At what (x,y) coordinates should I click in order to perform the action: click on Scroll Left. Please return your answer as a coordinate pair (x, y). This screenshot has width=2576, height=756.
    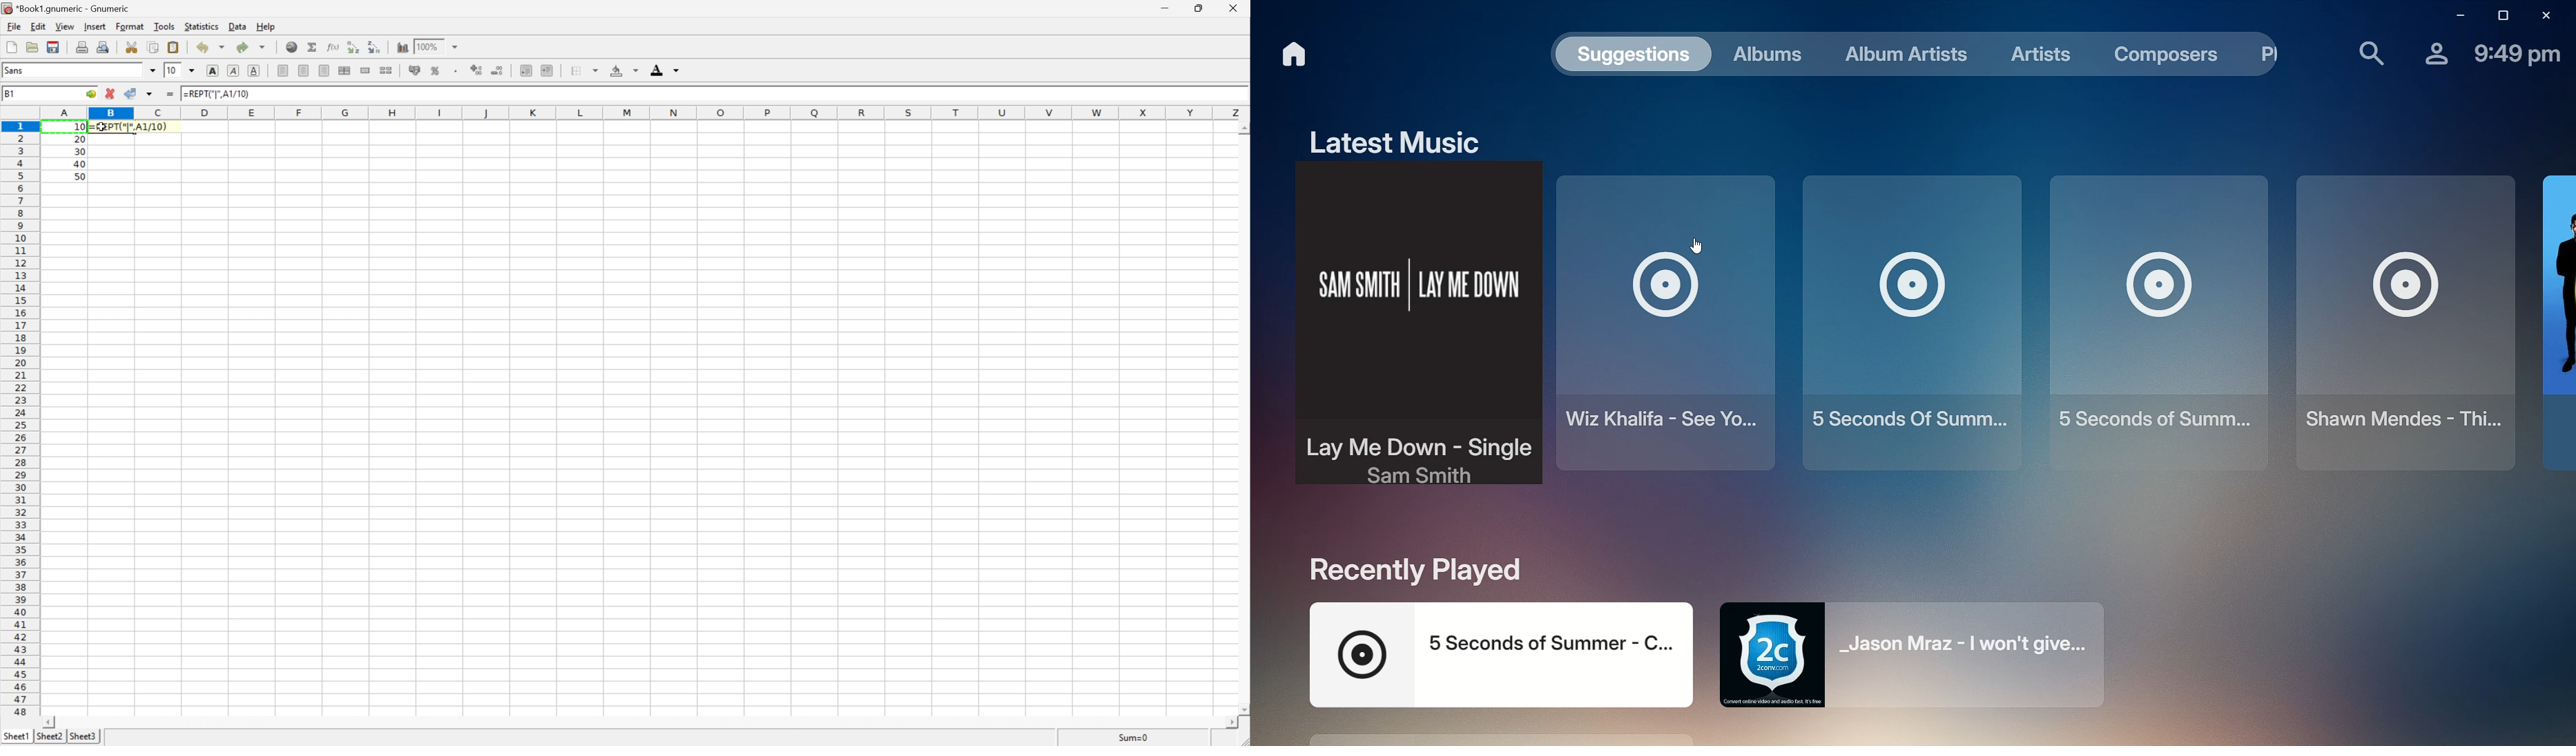
    Looking at the image, I should click on (51, 723).